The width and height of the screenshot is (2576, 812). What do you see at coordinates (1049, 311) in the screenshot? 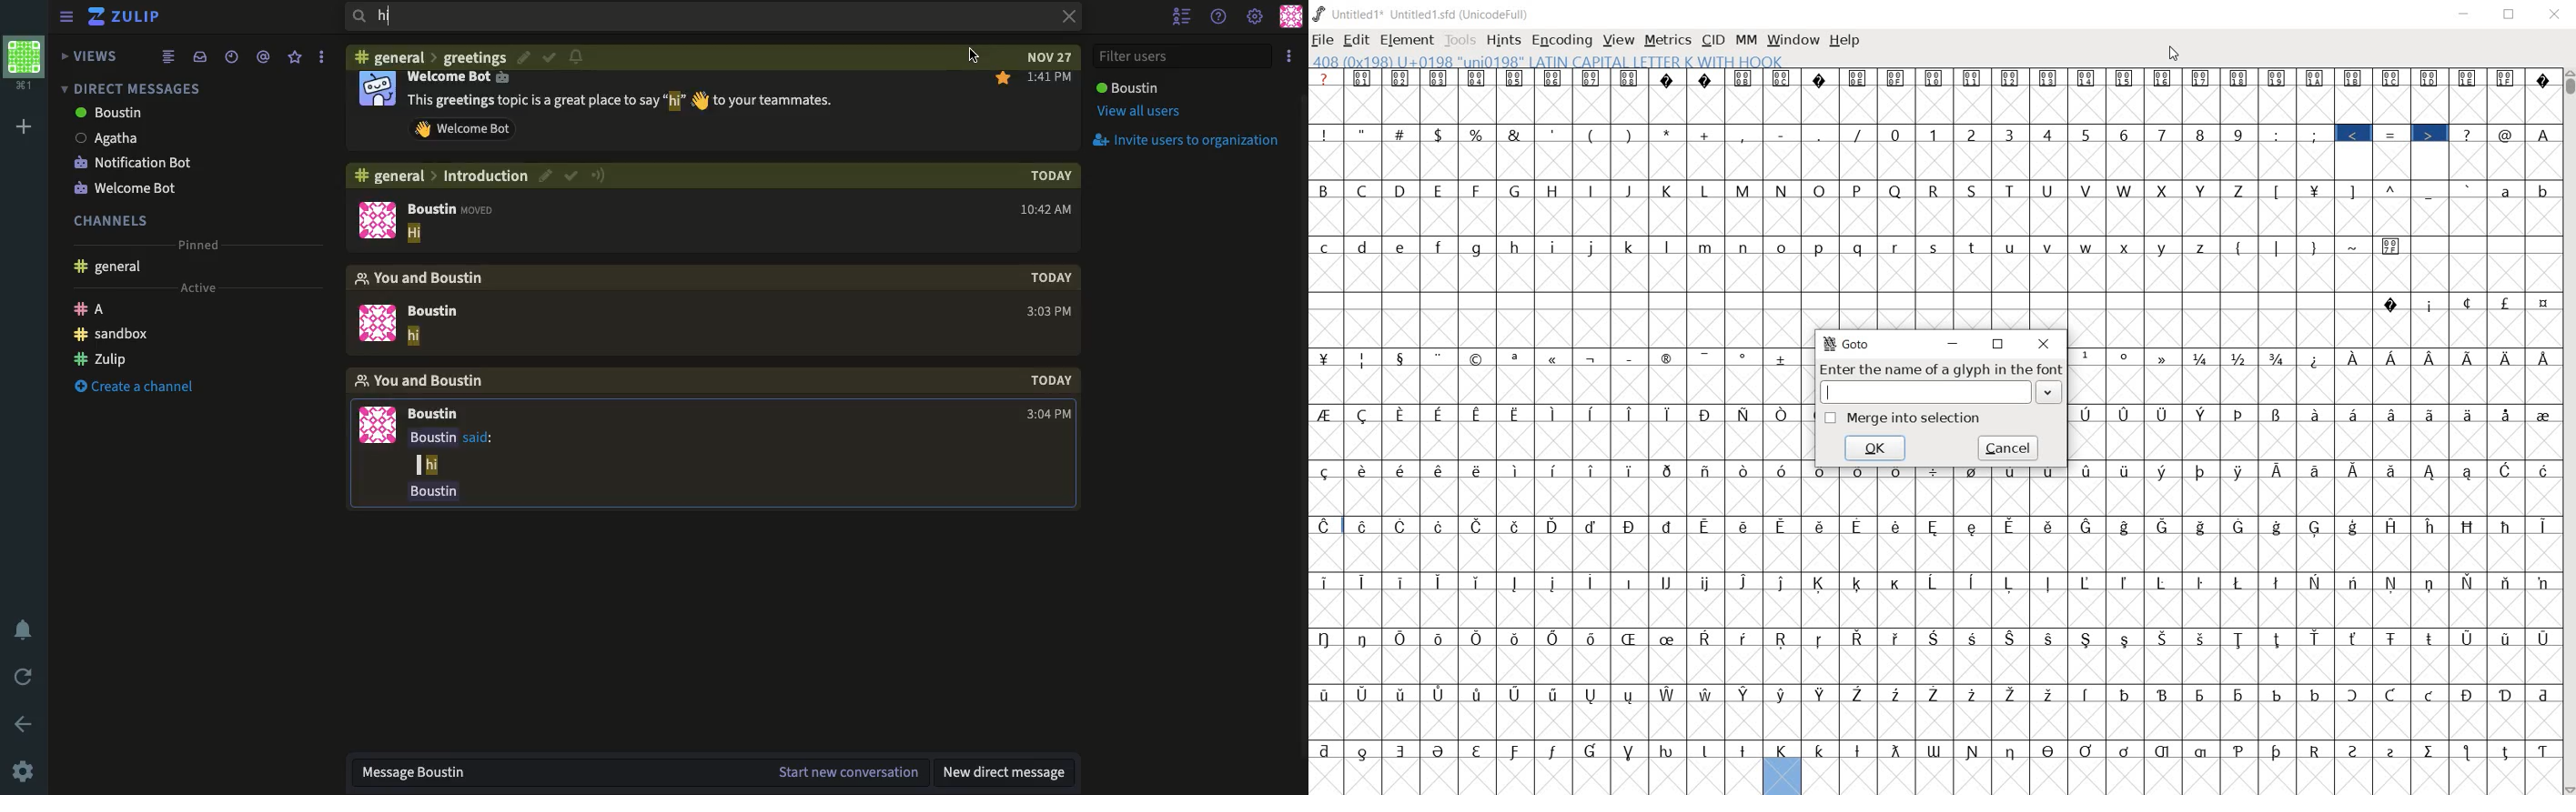
I see `3:03 PM` at bounding box center [1049, 311].